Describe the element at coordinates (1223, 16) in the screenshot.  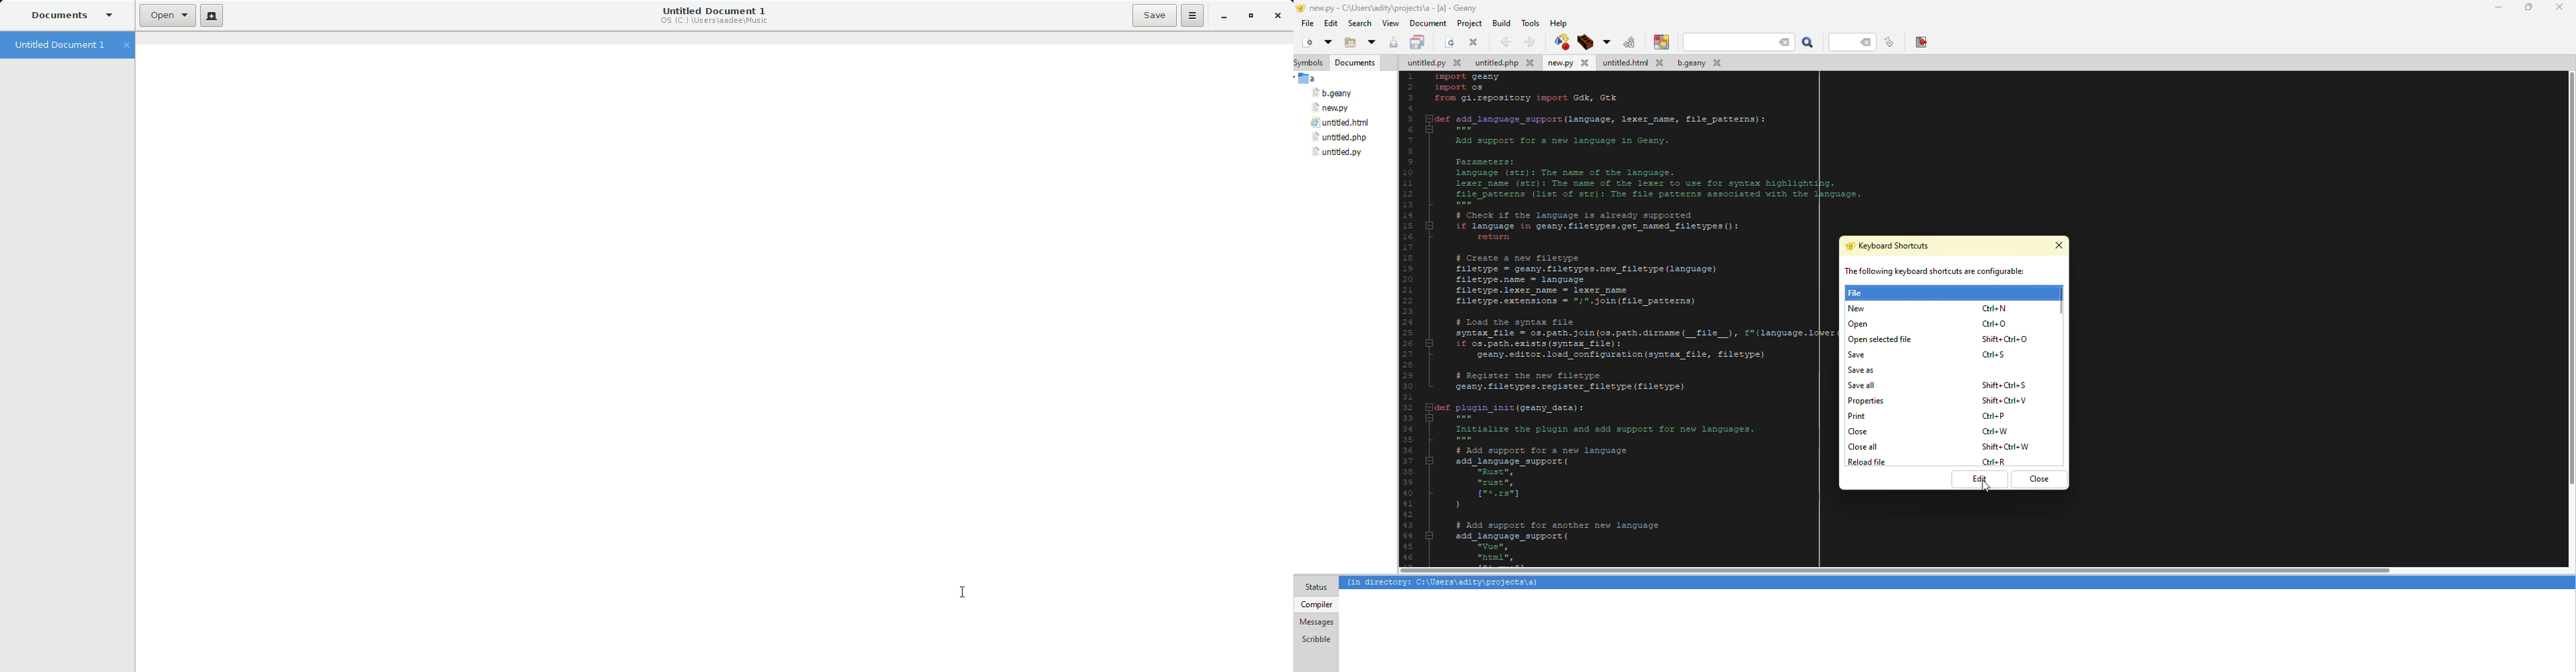
I see `Minimize` at that location.